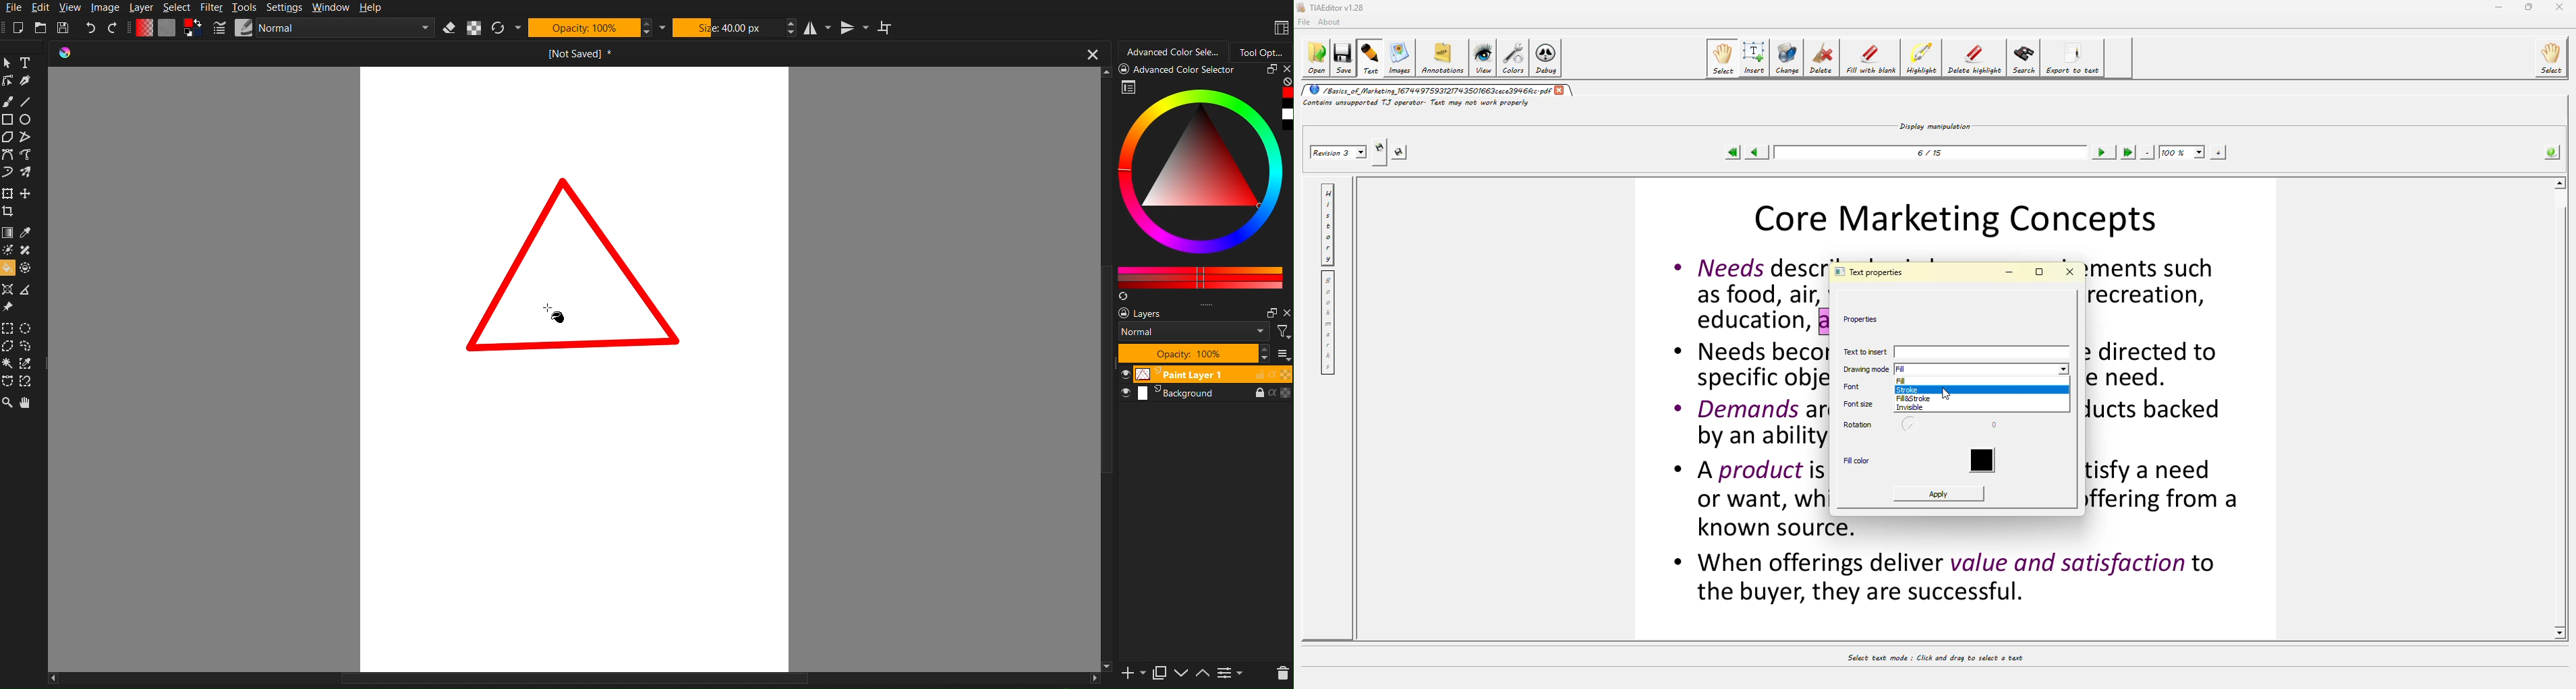 This screenshot has height=700, width=2576. Describe the element at coordinates (8, 119) in the screenshot. I see `rectangle tool` at that location.